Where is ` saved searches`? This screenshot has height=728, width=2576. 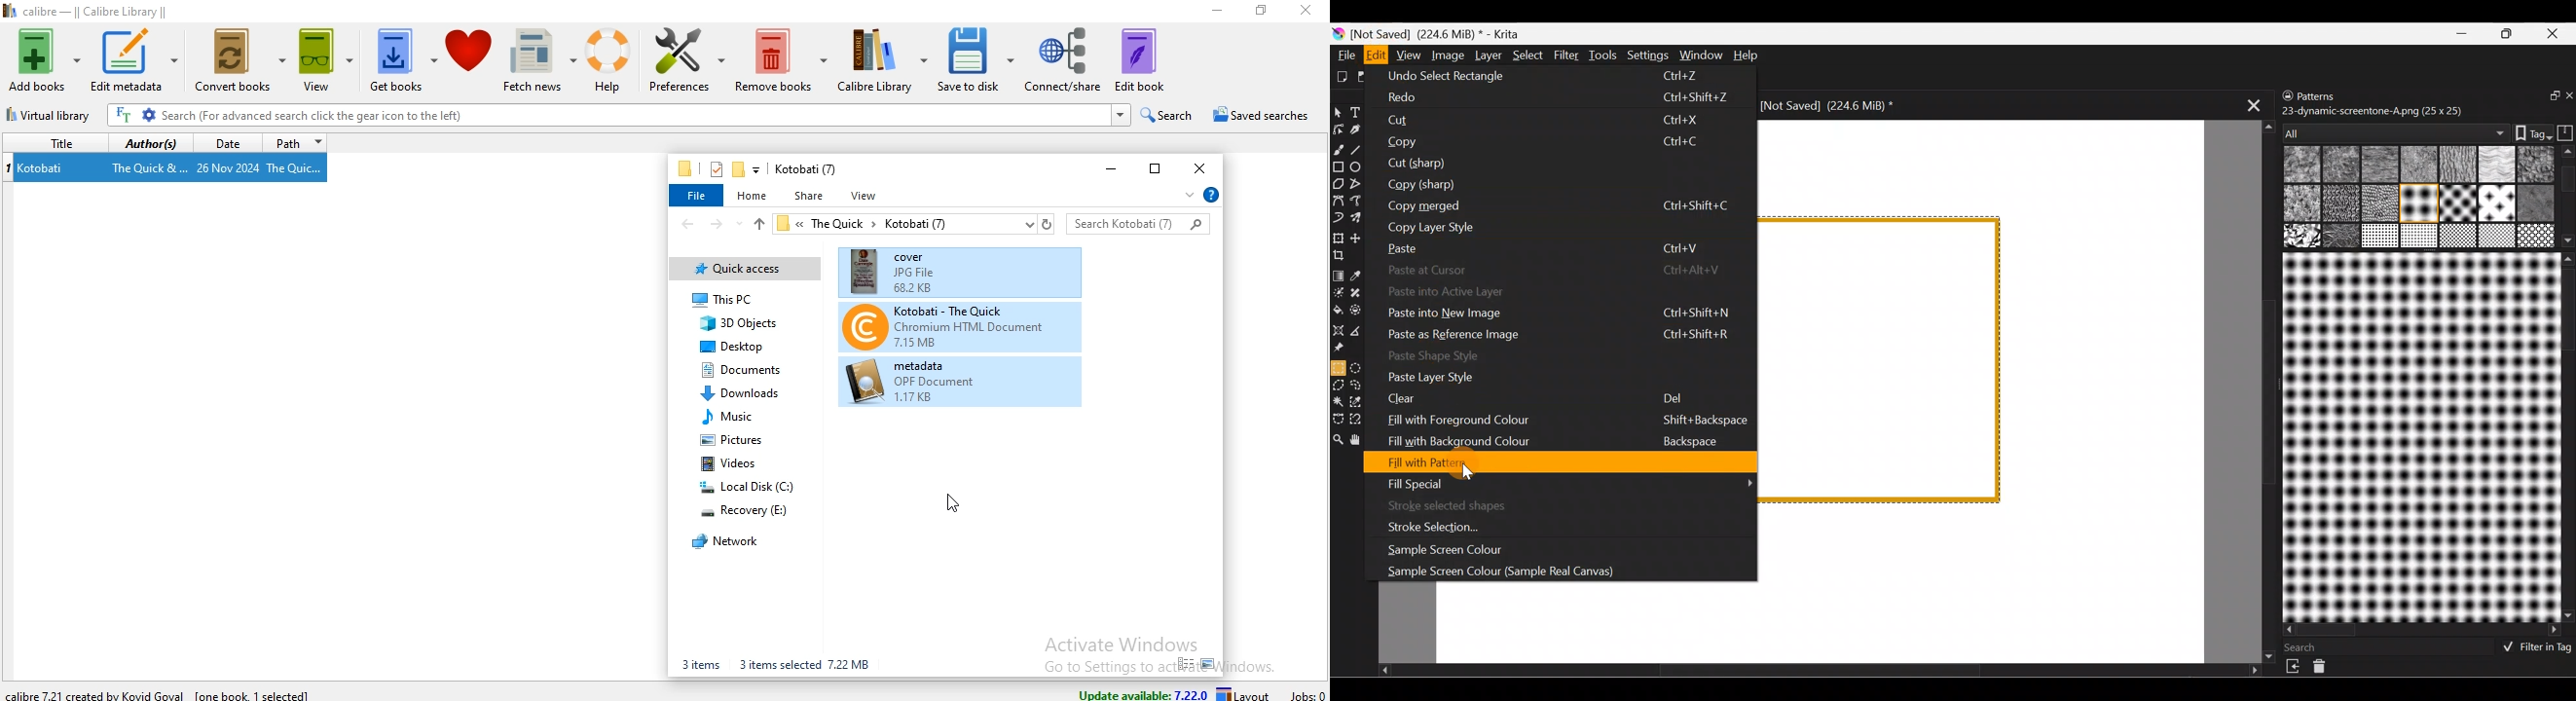  saved searches is located at coordinates (1259, 115).